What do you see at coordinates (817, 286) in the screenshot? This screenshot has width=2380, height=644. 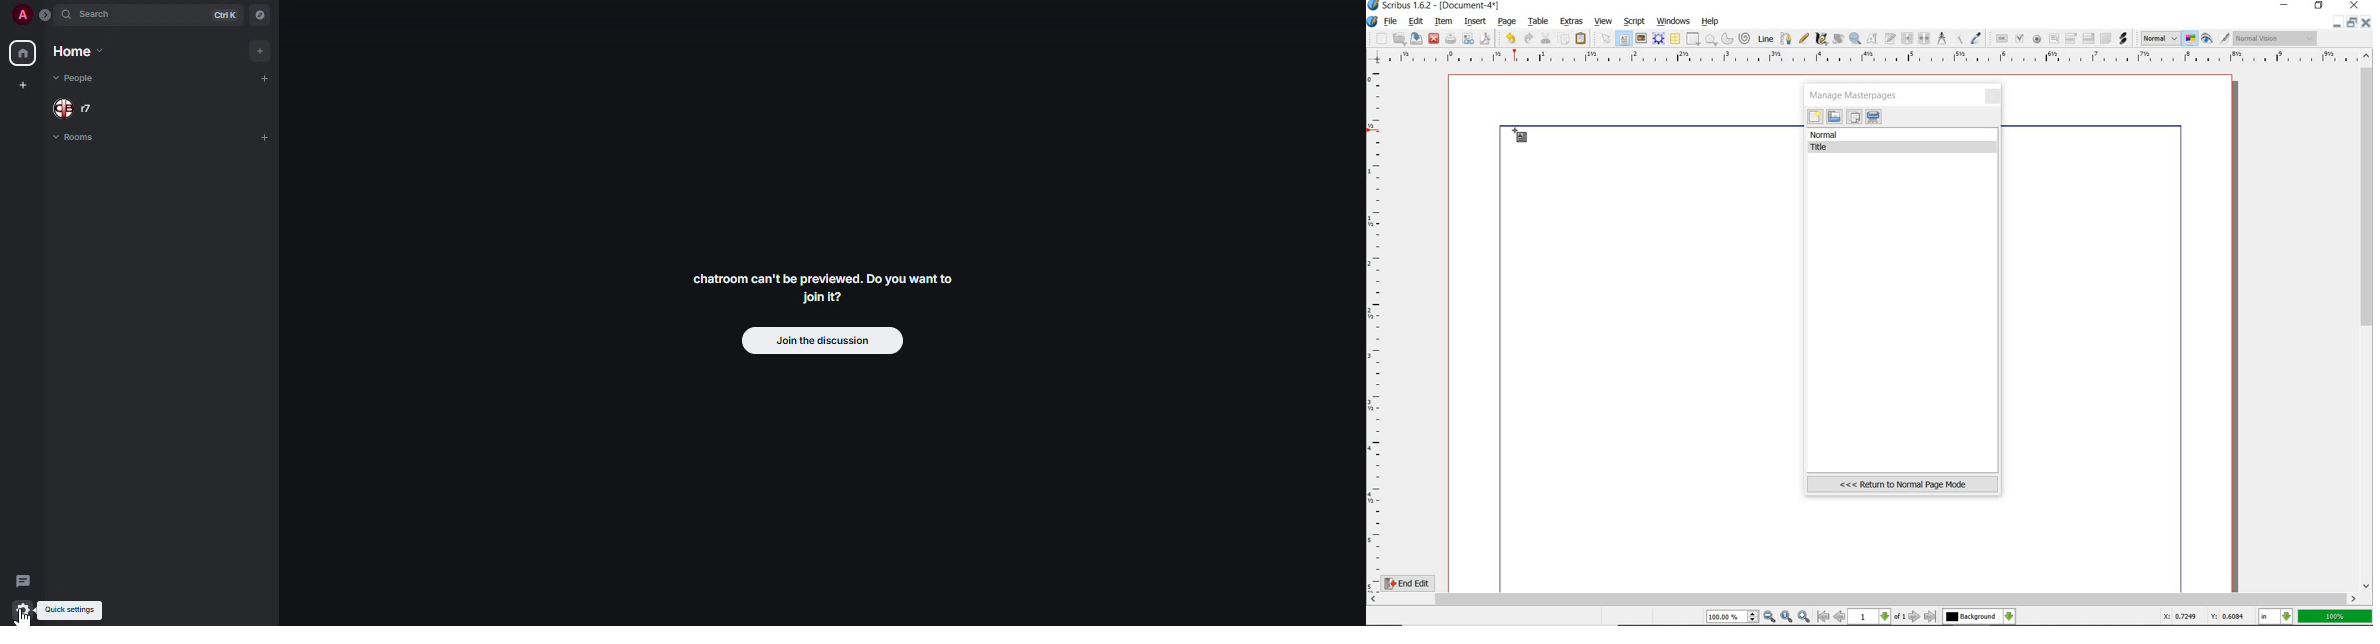 I see `chatroom can't be previewed. Do you want to join it?` at bounding box center [817, 286].